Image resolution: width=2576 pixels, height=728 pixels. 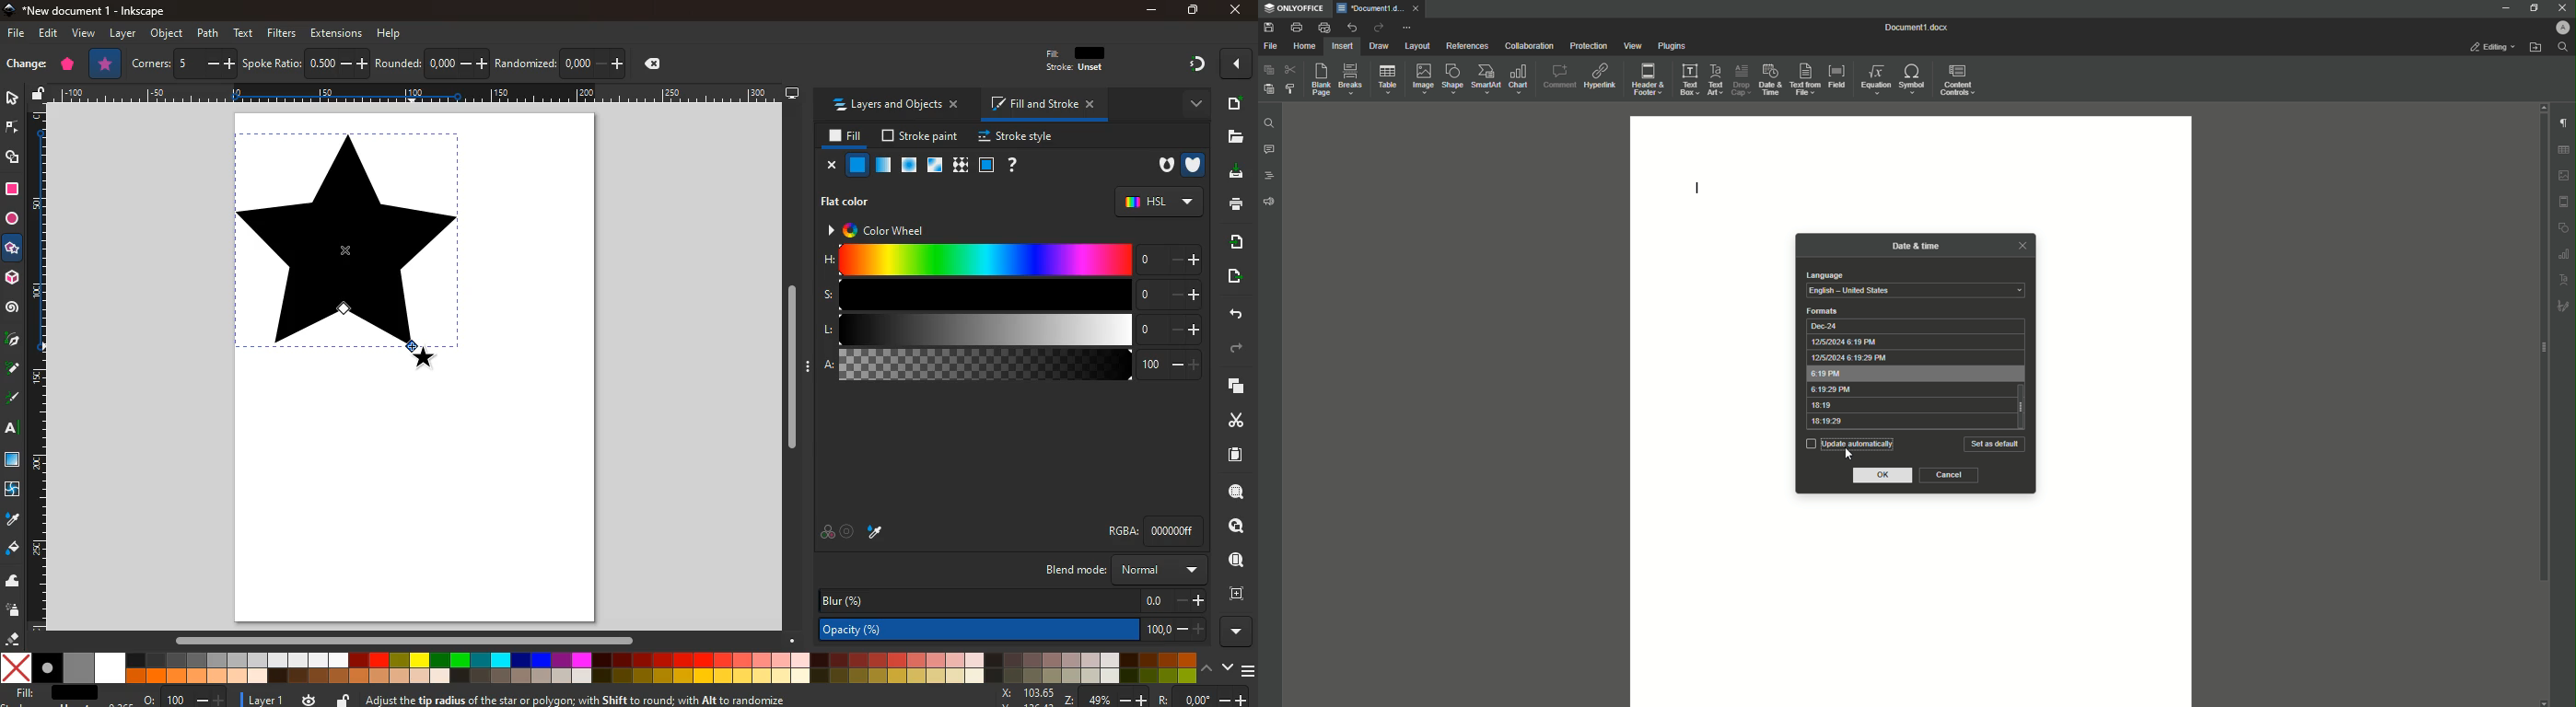 What do you see at coordinates (1232, 206) in the screenshot?
I see `print` at bounding box center [1232, 206].